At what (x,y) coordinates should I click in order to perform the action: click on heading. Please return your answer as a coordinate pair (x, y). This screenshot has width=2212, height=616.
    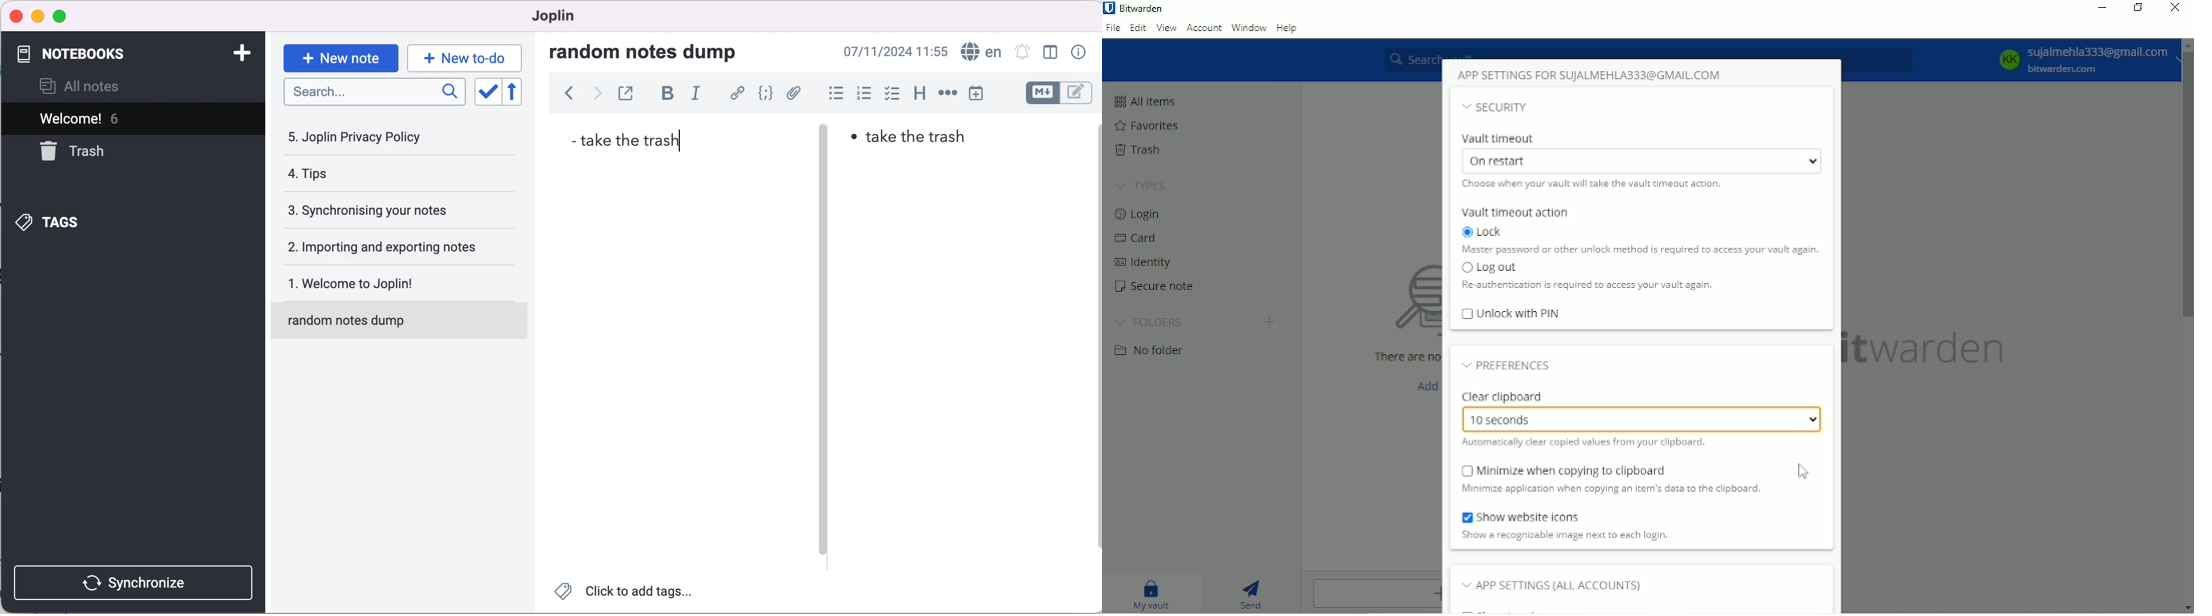
    Looking at the image, I should click on (917, 94).